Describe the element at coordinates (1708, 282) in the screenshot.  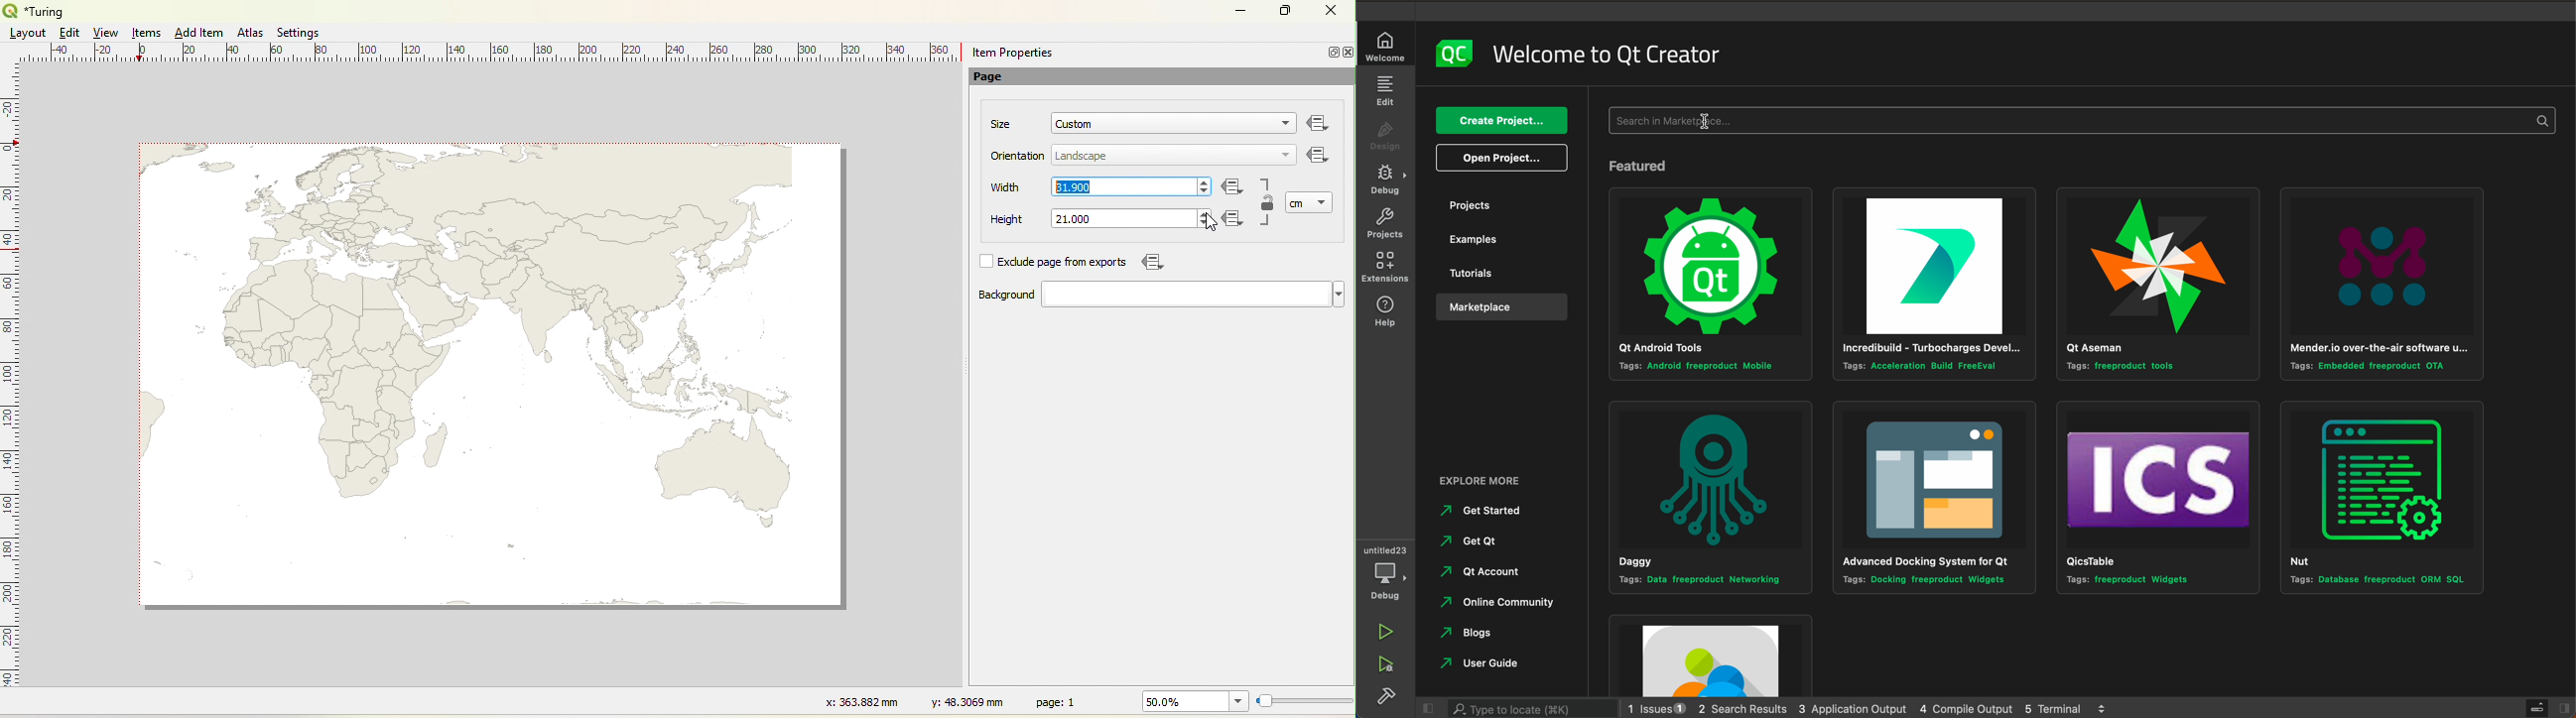
I see `` at that location.